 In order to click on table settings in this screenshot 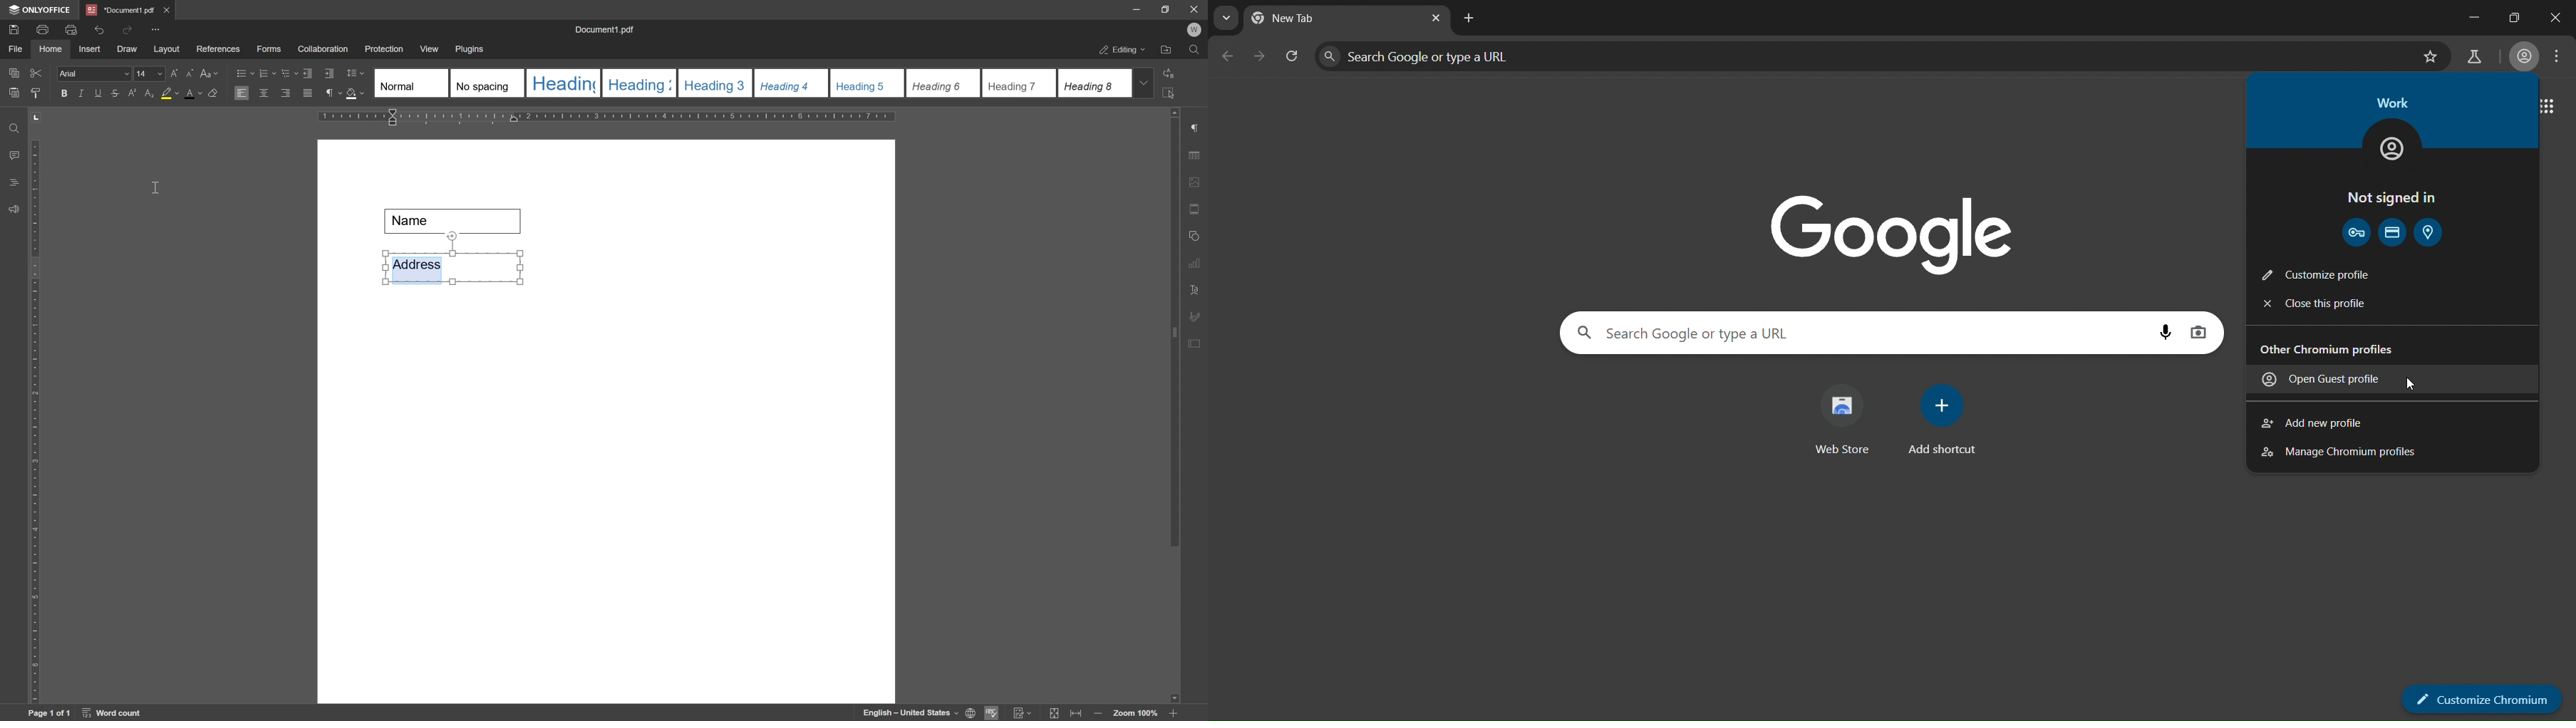, I will do `click(1198, 156)`.